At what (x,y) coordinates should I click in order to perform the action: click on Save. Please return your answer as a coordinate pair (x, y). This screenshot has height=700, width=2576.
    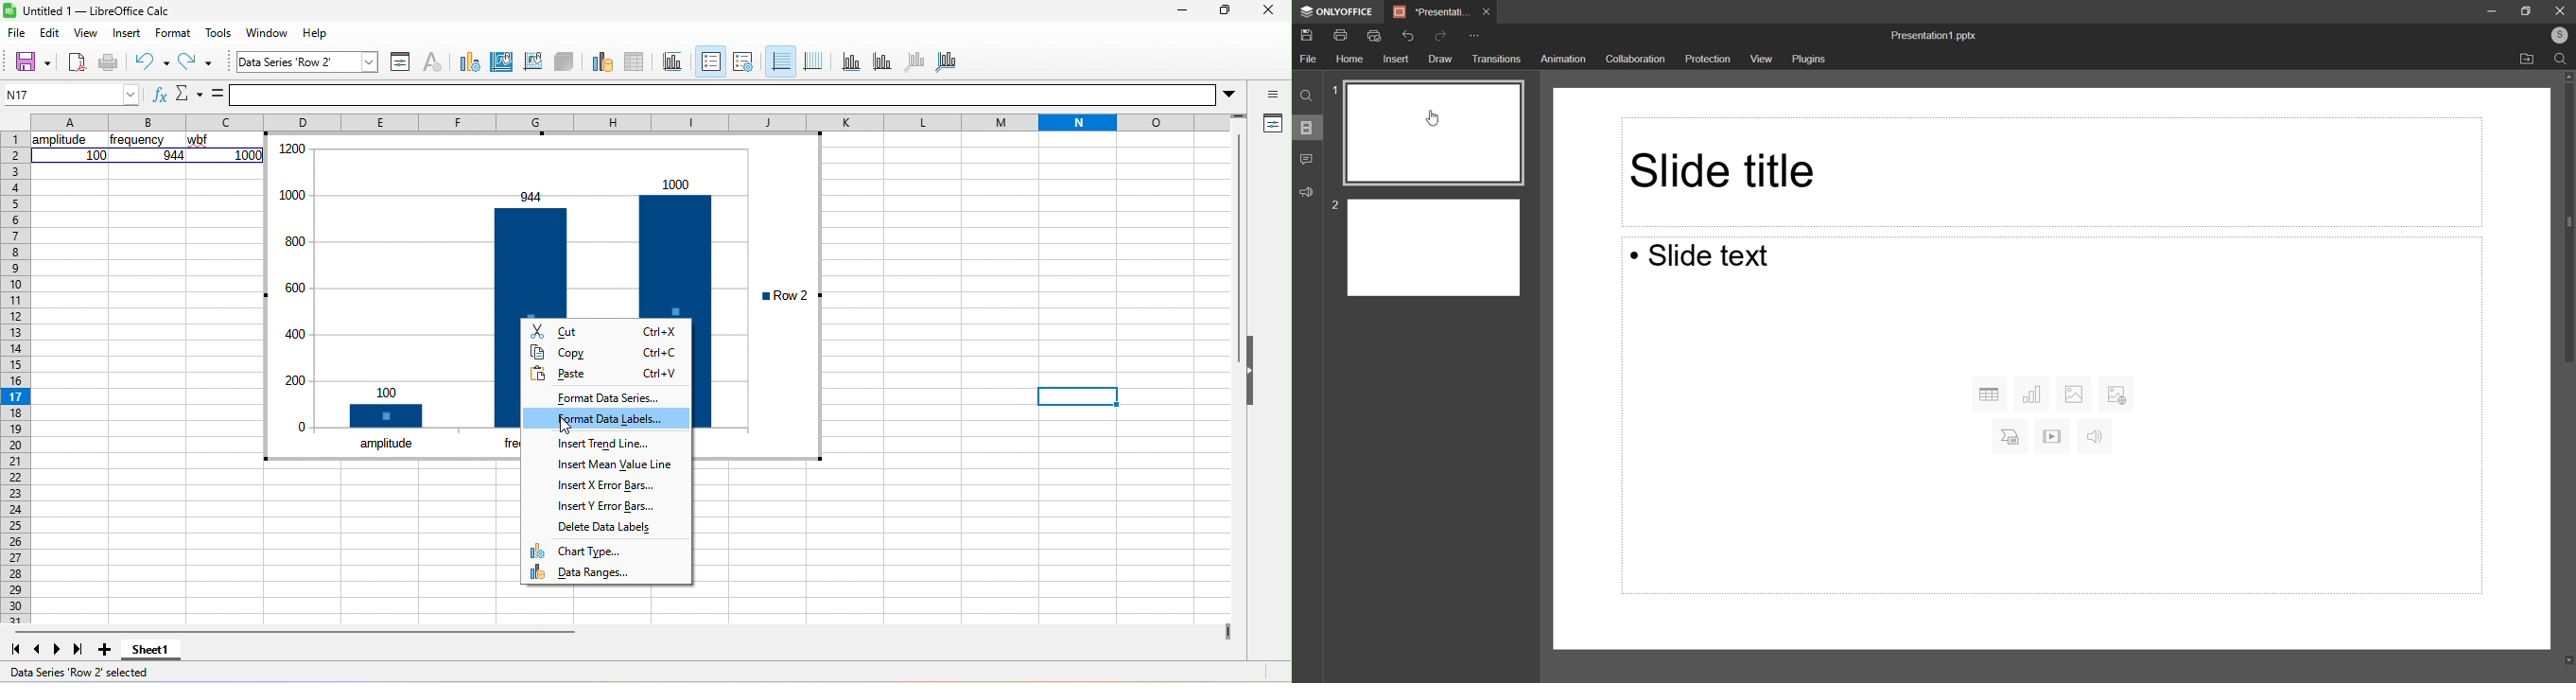
    Looking at the image, I should click on (1310, 36).